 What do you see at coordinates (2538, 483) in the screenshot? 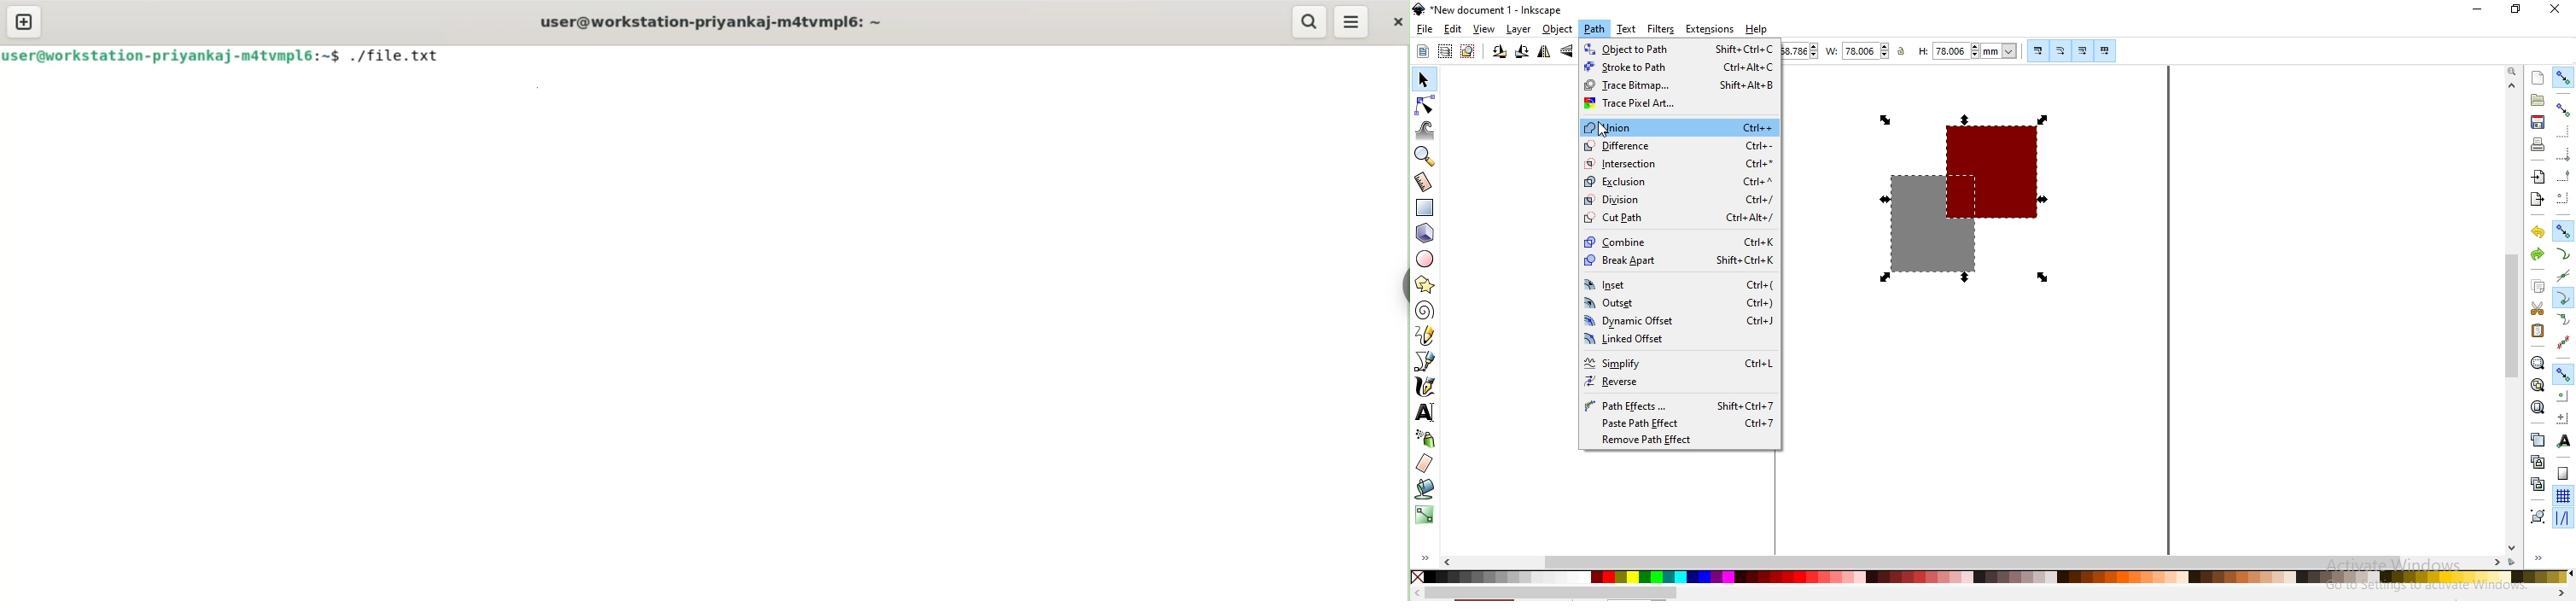
I see `cut the selected clones` at bounding box center [2538, 483].